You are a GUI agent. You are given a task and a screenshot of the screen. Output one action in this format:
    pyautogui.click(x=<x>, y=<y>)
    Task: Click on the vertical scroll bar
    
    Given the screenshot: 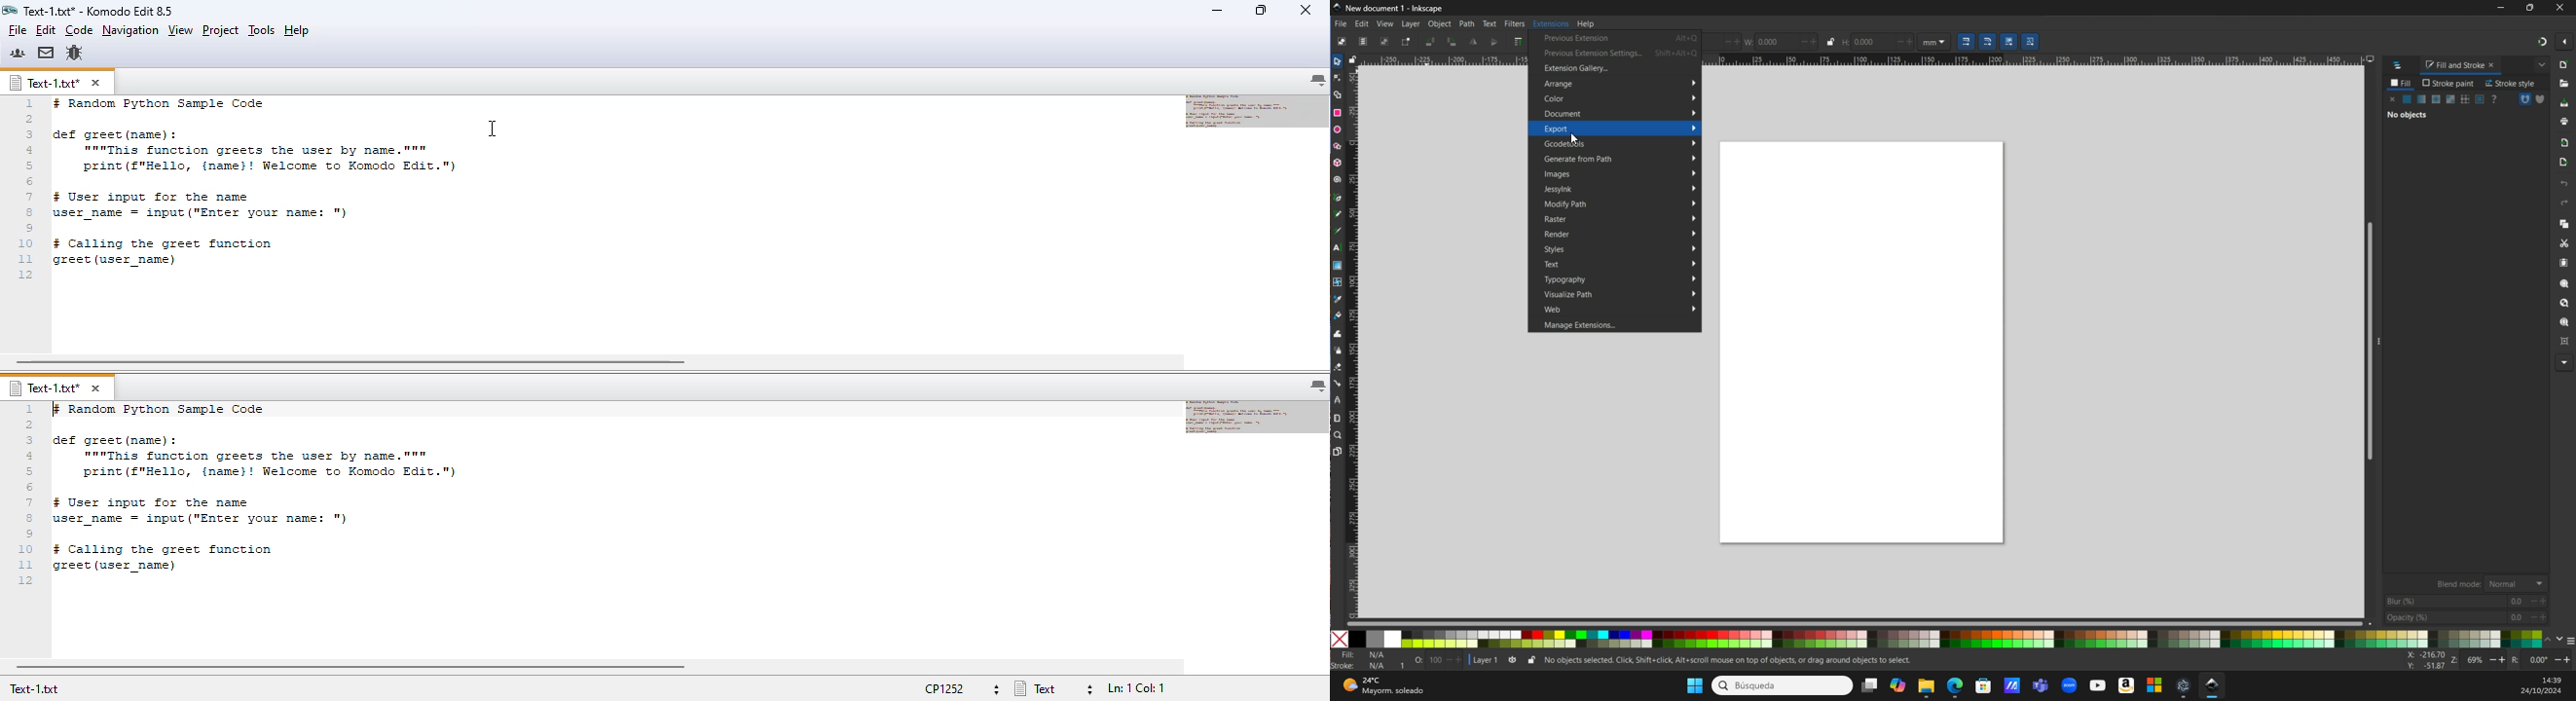 What is the action you would take?
    pyautogui.click(x=2365, y=343)
    